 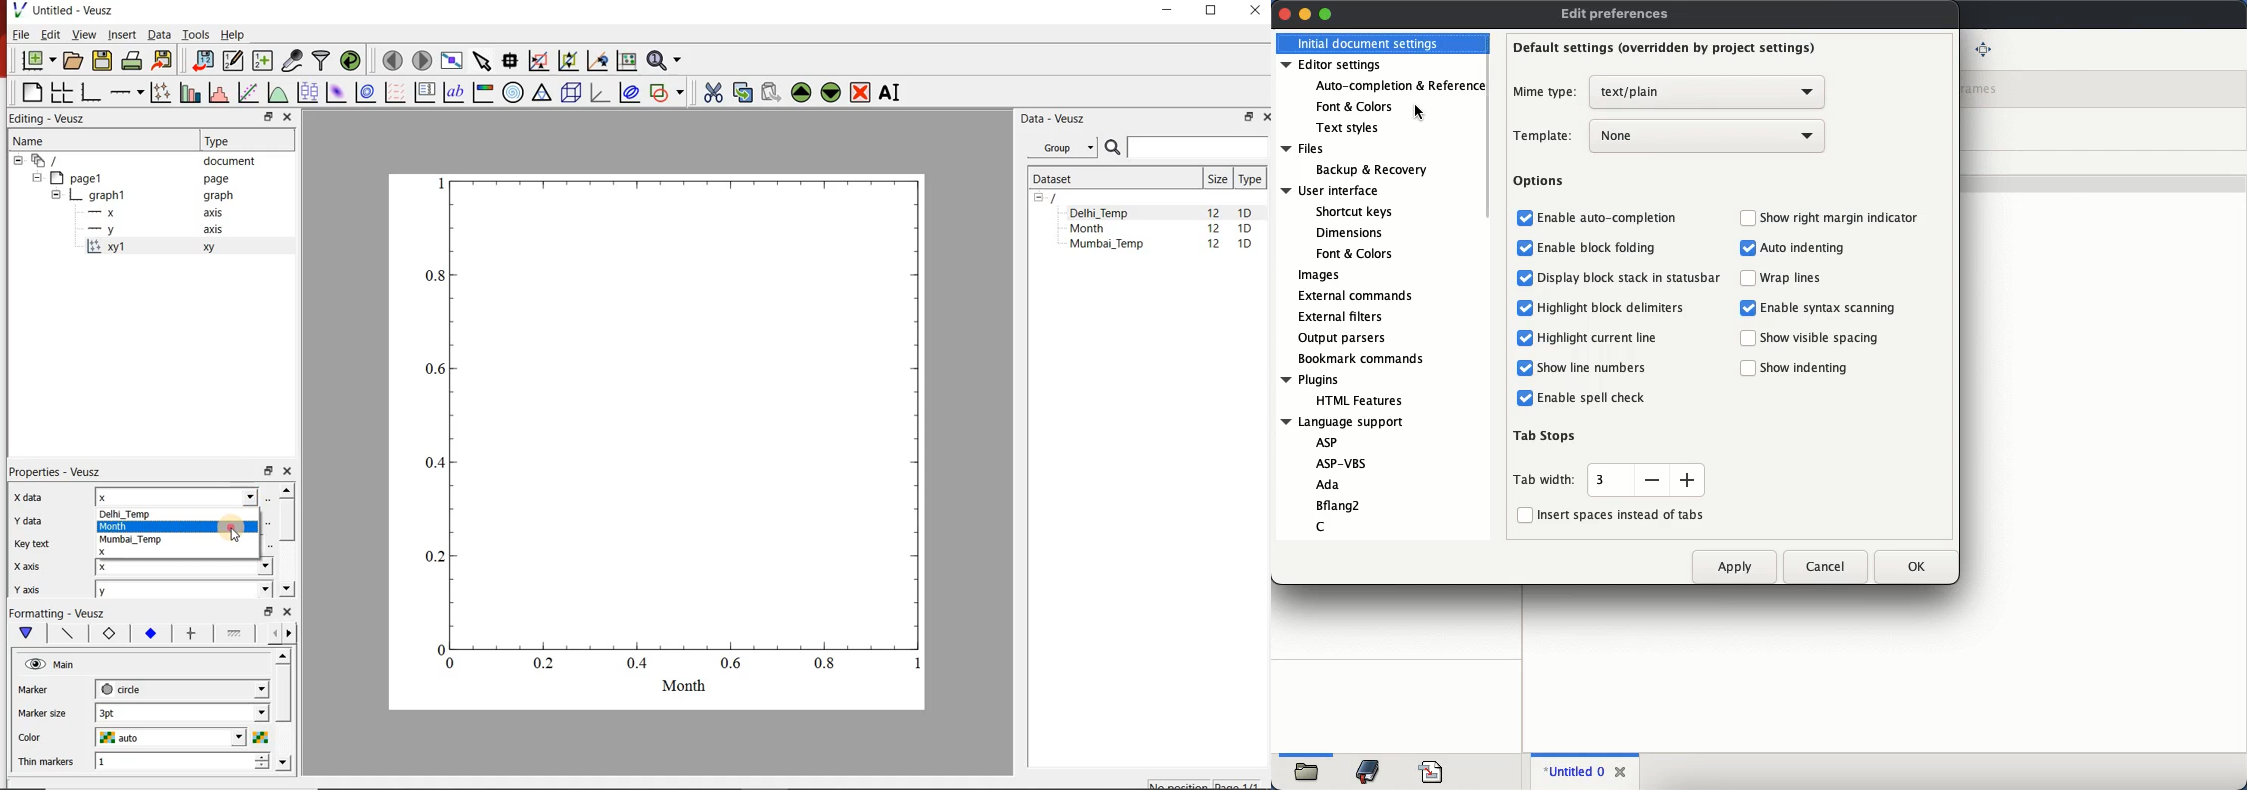 I want to click on output parsers, so click(x=1344, y=338).